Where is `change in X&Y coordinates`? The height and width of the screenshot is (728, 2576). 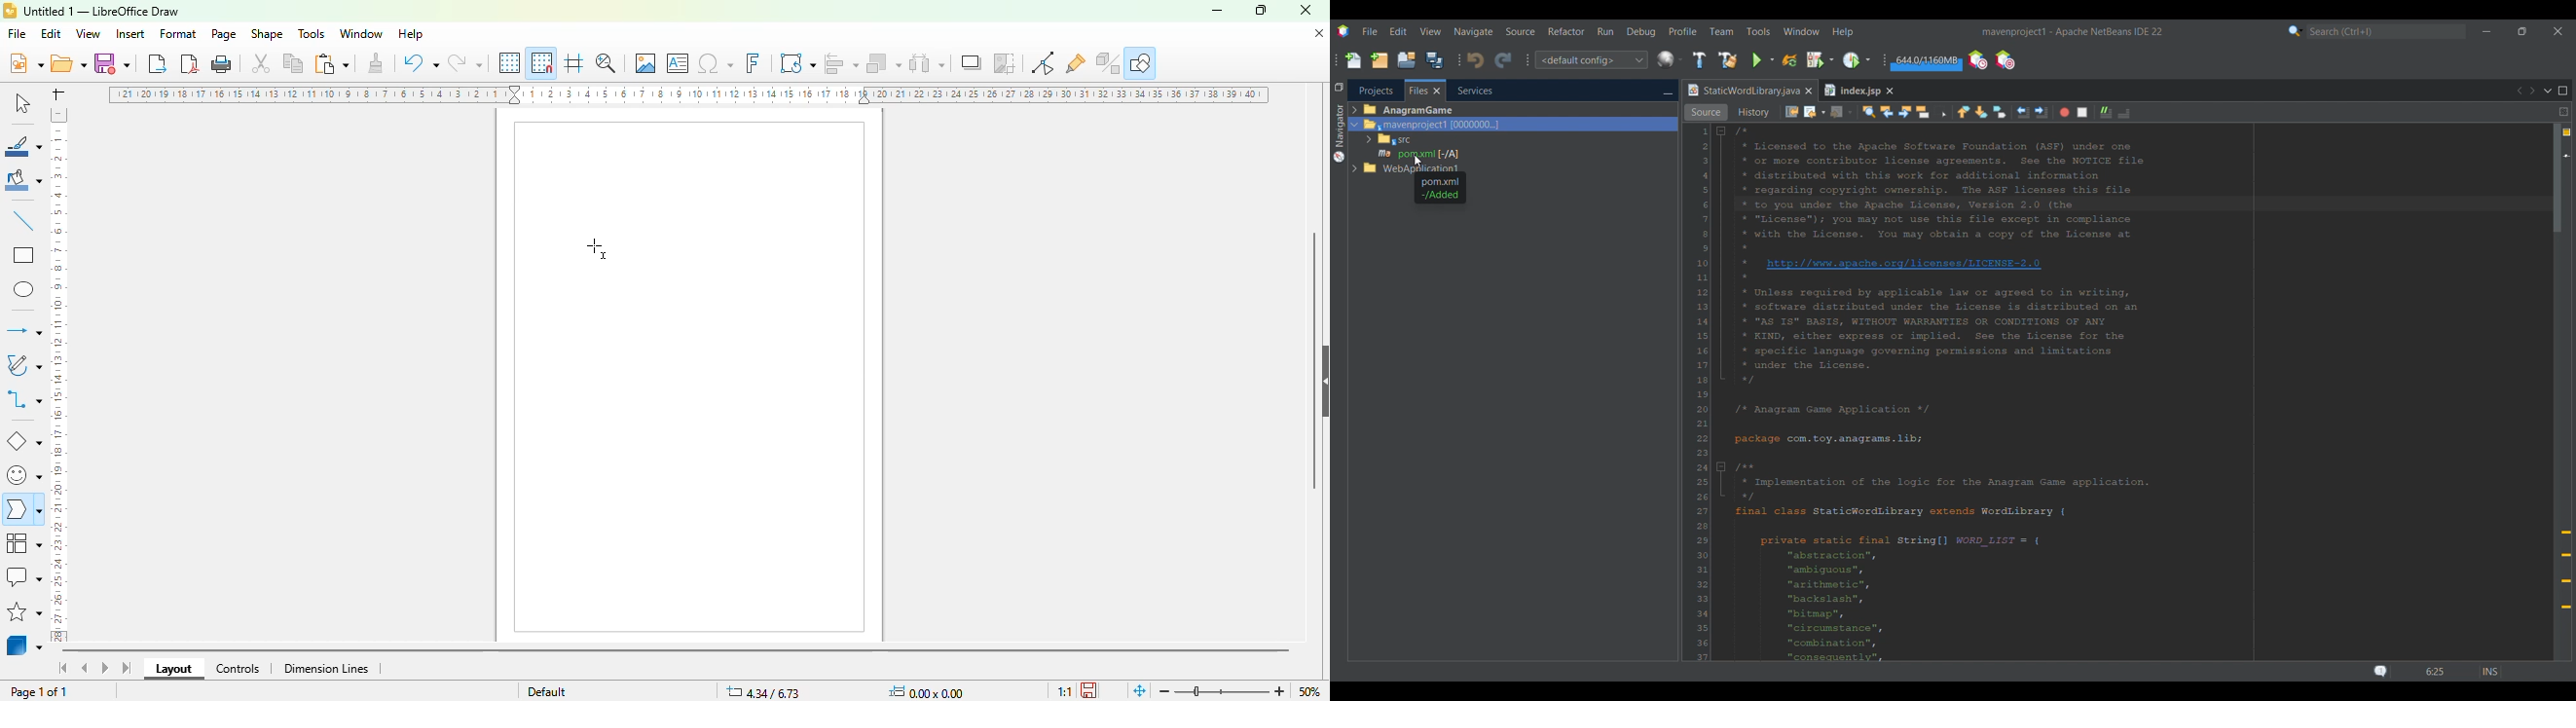 change in X&Y coordinates is located at coordinates (763, 691).